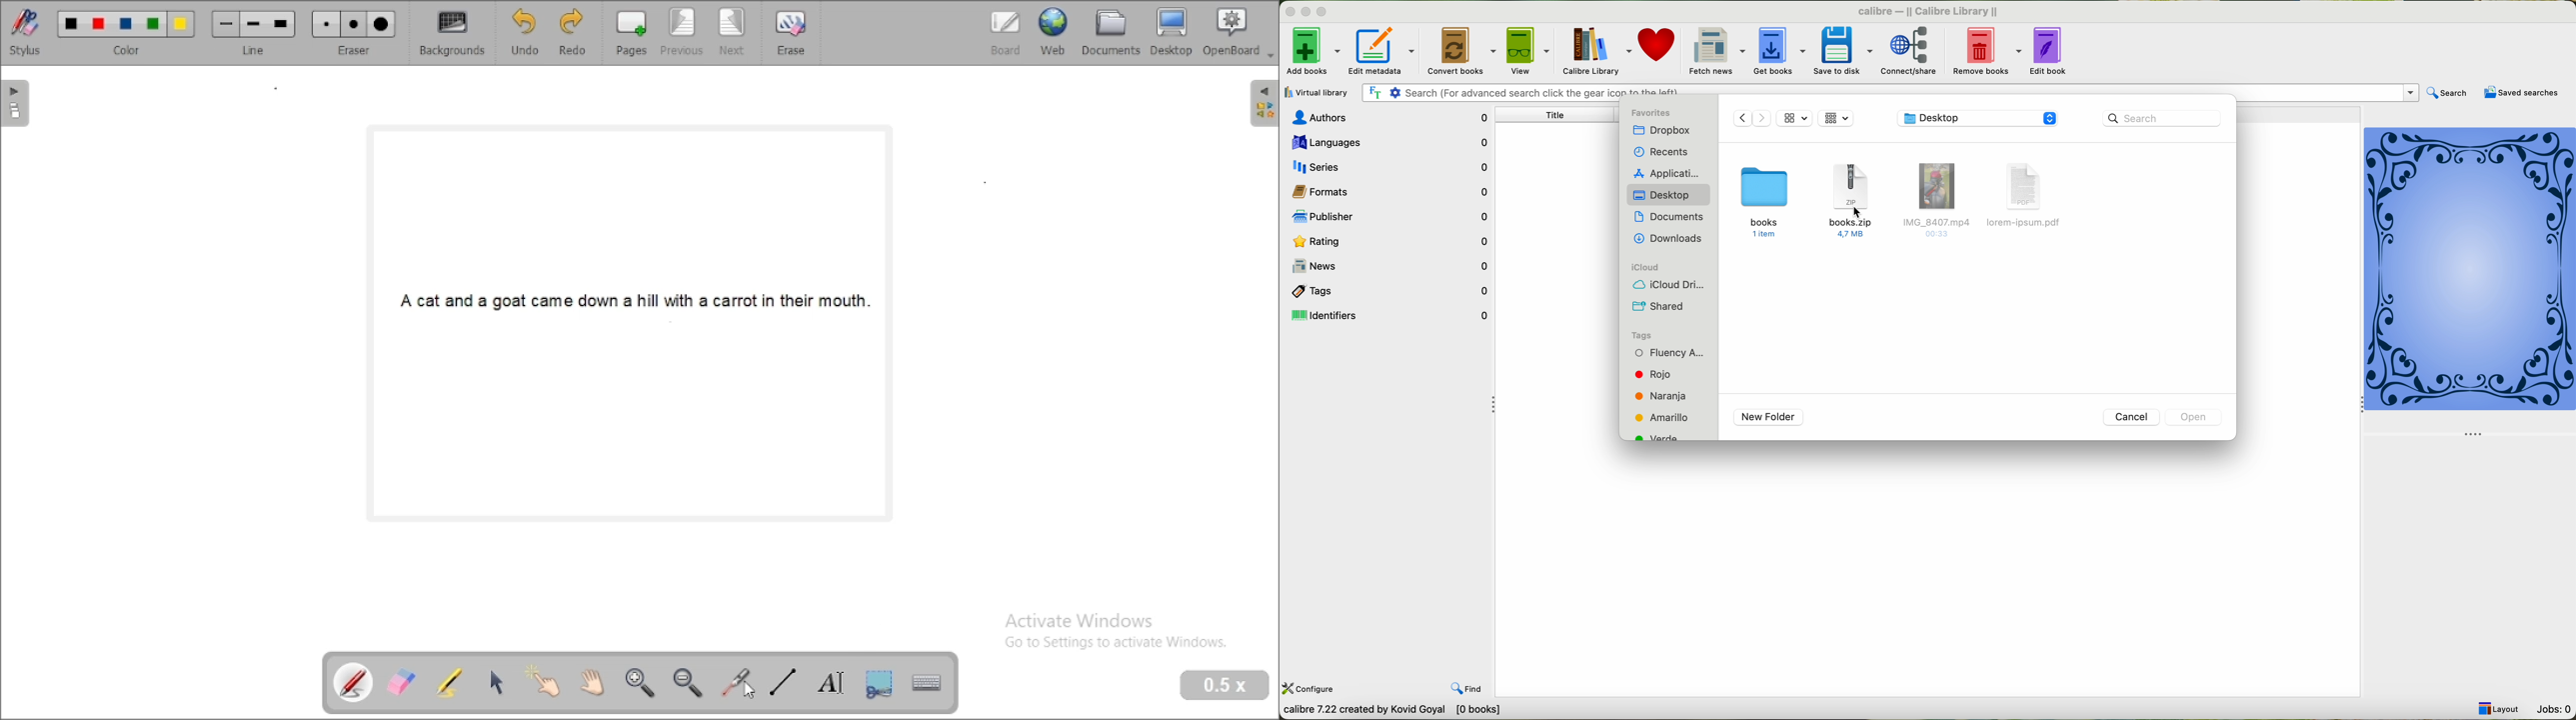 The height and width of the screenshot is (728, 2576). I want to click on rating, so click(1388, 241).